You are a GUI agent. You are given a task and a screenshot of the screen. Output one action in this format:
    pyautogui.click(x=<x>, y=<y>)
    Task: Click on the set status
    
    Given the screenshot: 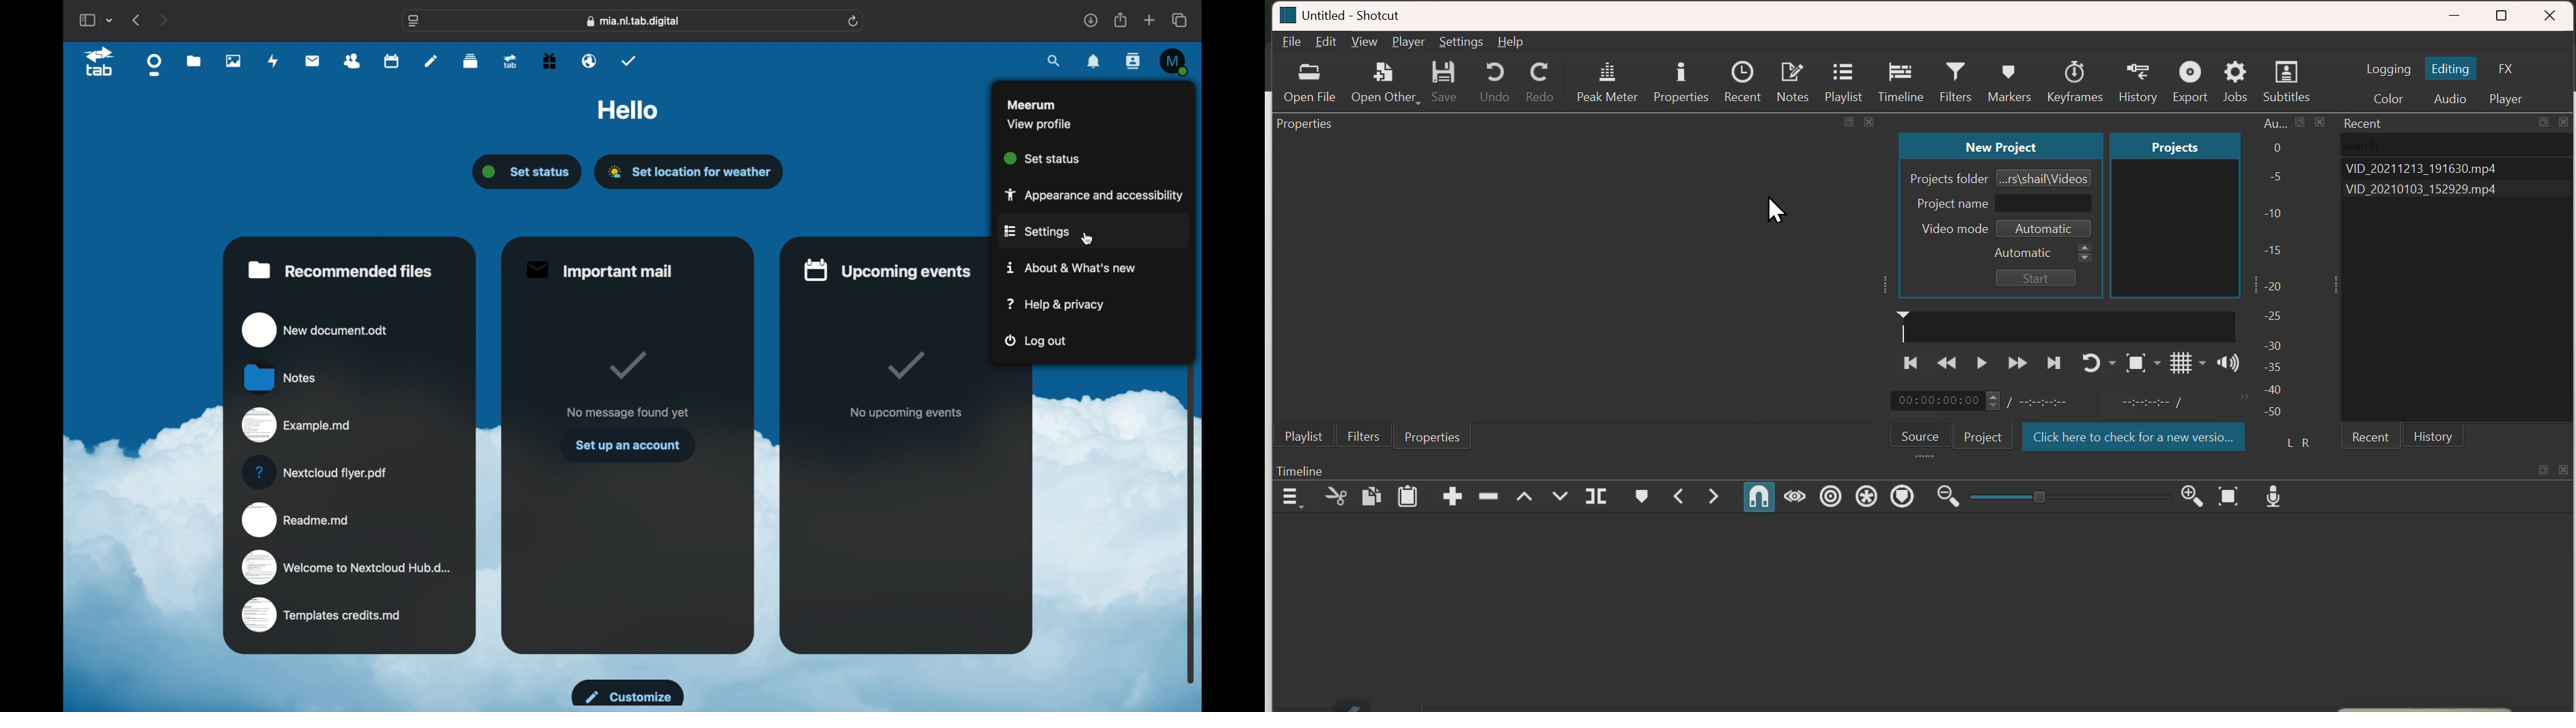 What is the action you would take?
    pyautogui.click(x=1043, y=160)
    